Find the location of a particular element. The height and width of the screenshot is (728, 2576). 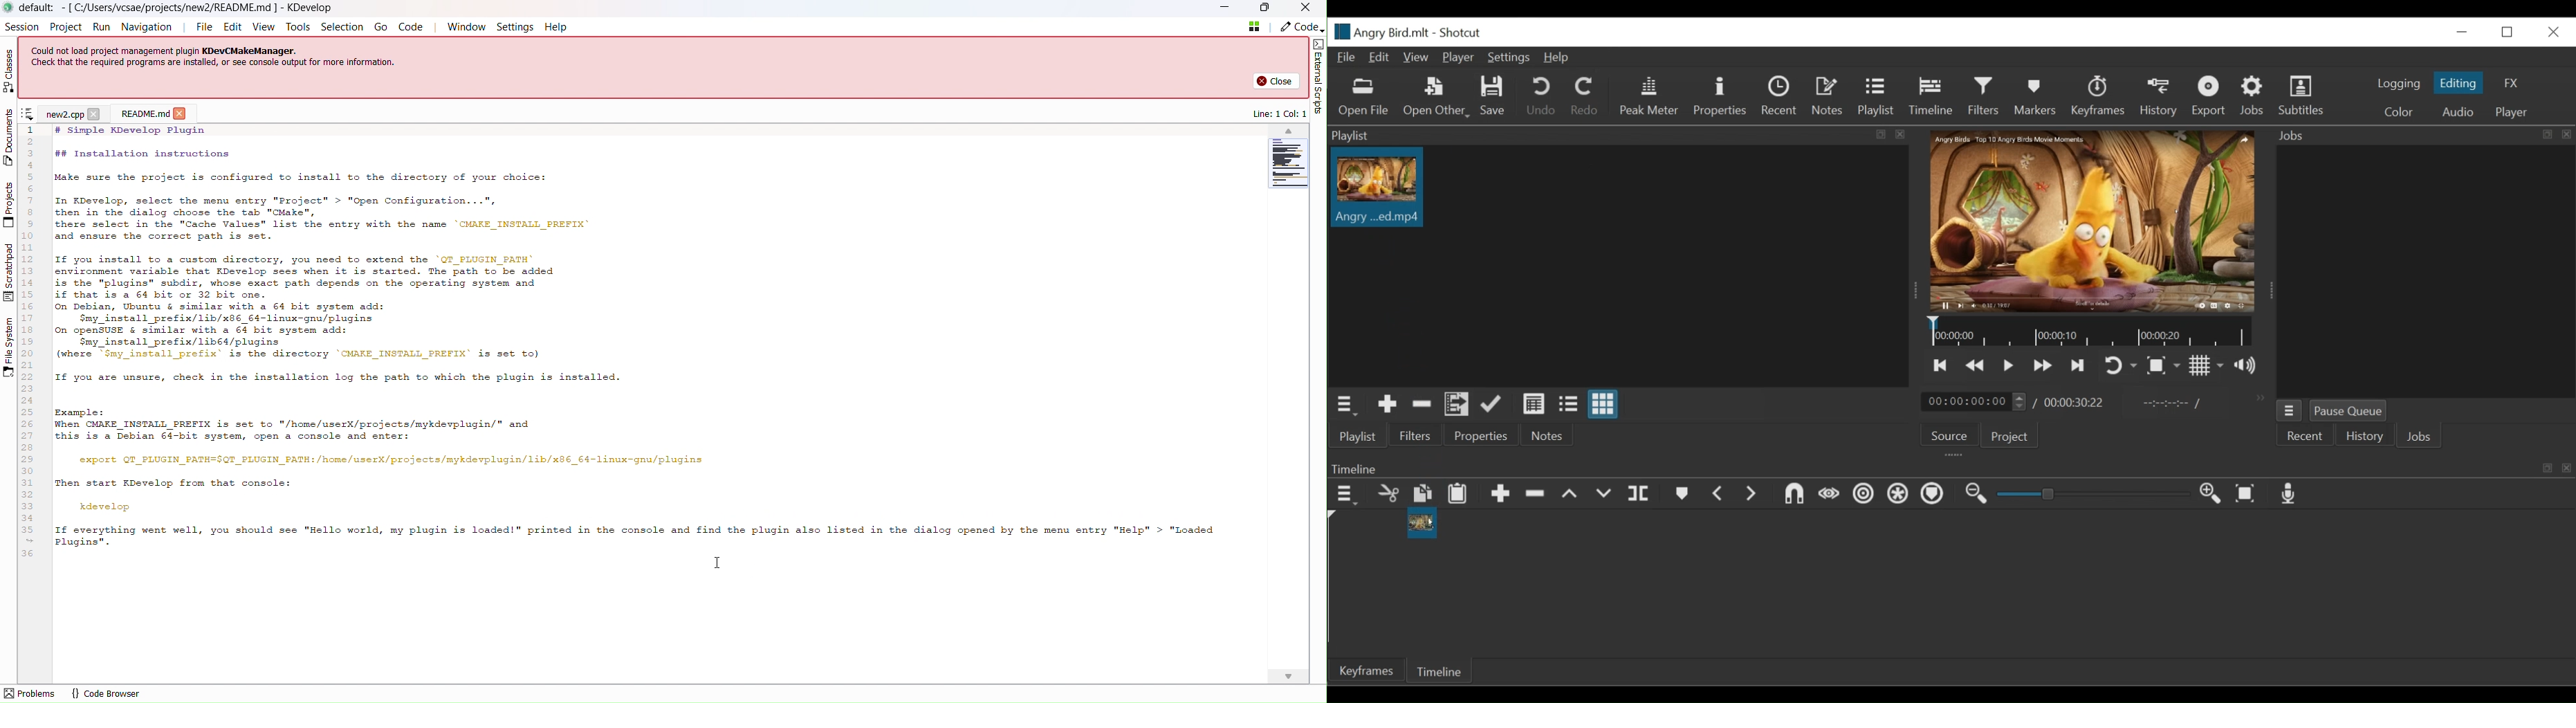

Jobs Panel is located at coordinates (2421, 135).